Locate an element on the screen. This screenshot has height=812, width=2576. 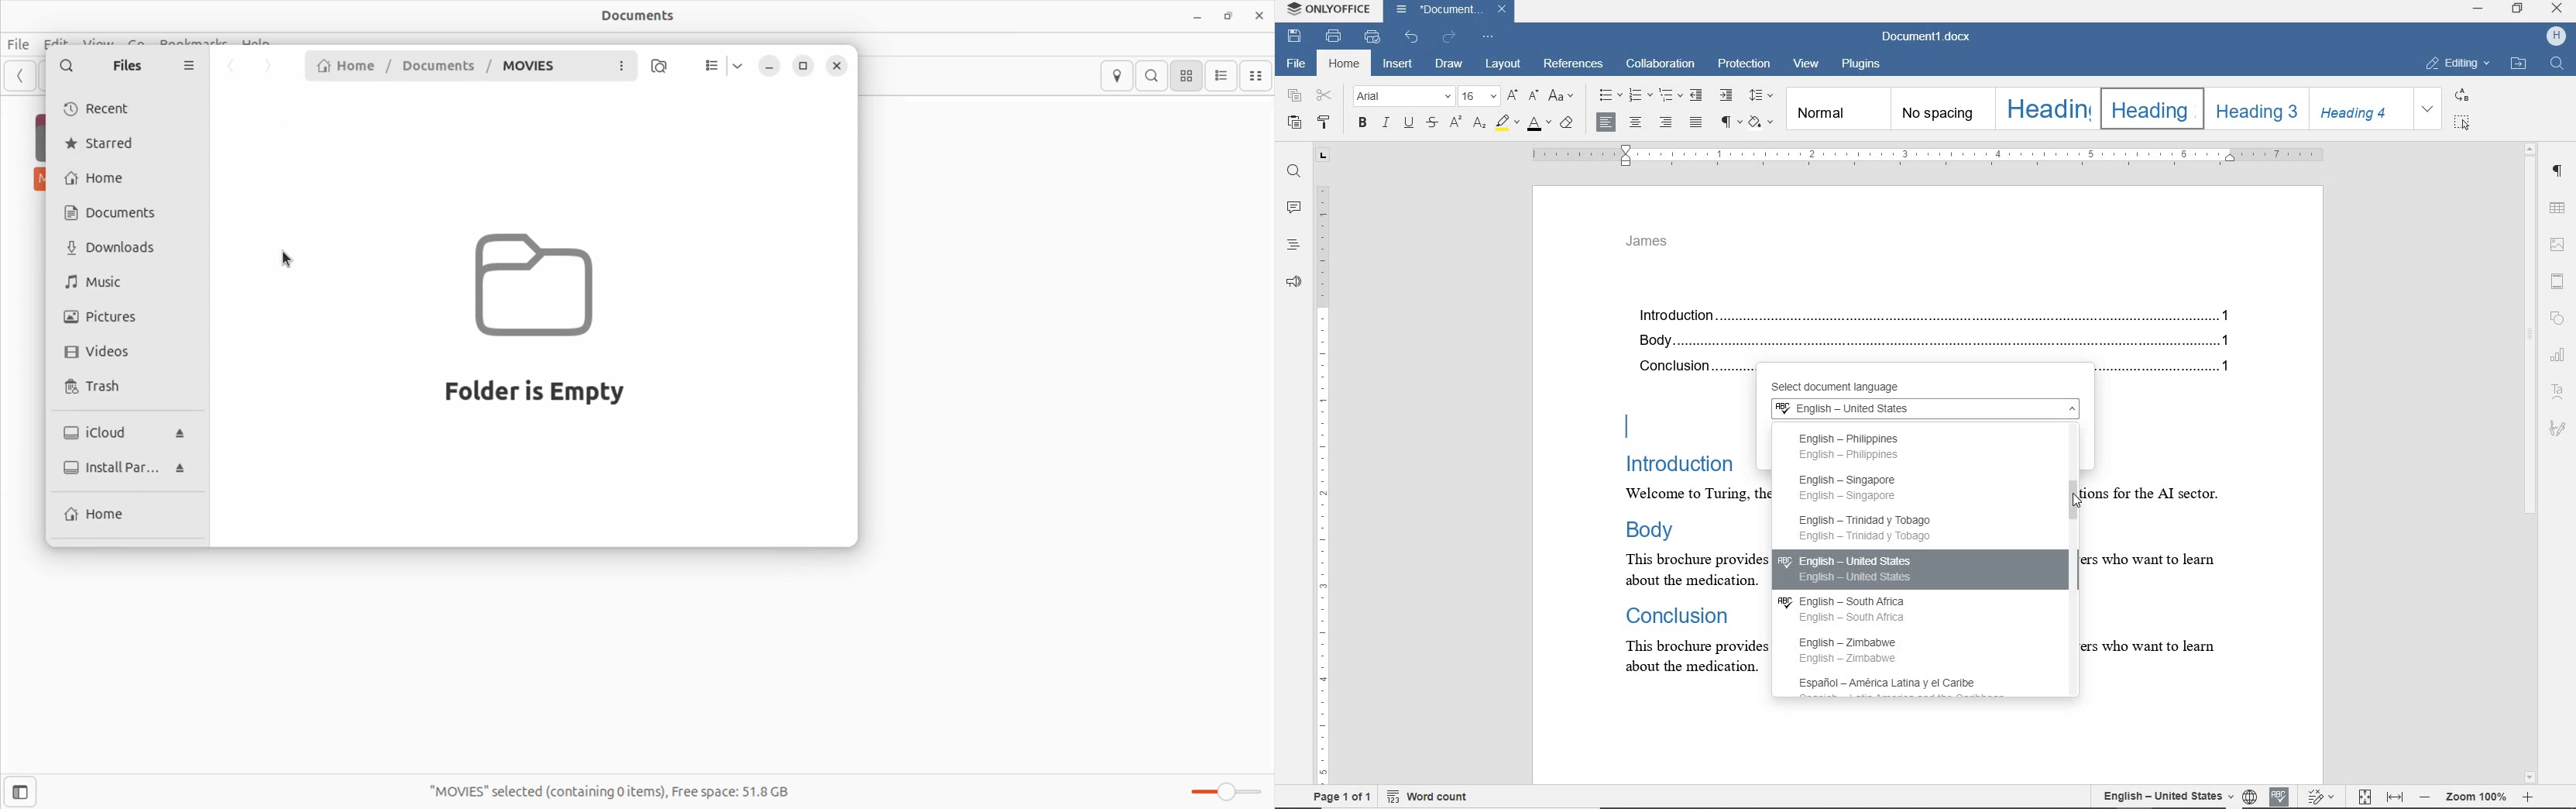
word count is located at coordinates (1436, 796).